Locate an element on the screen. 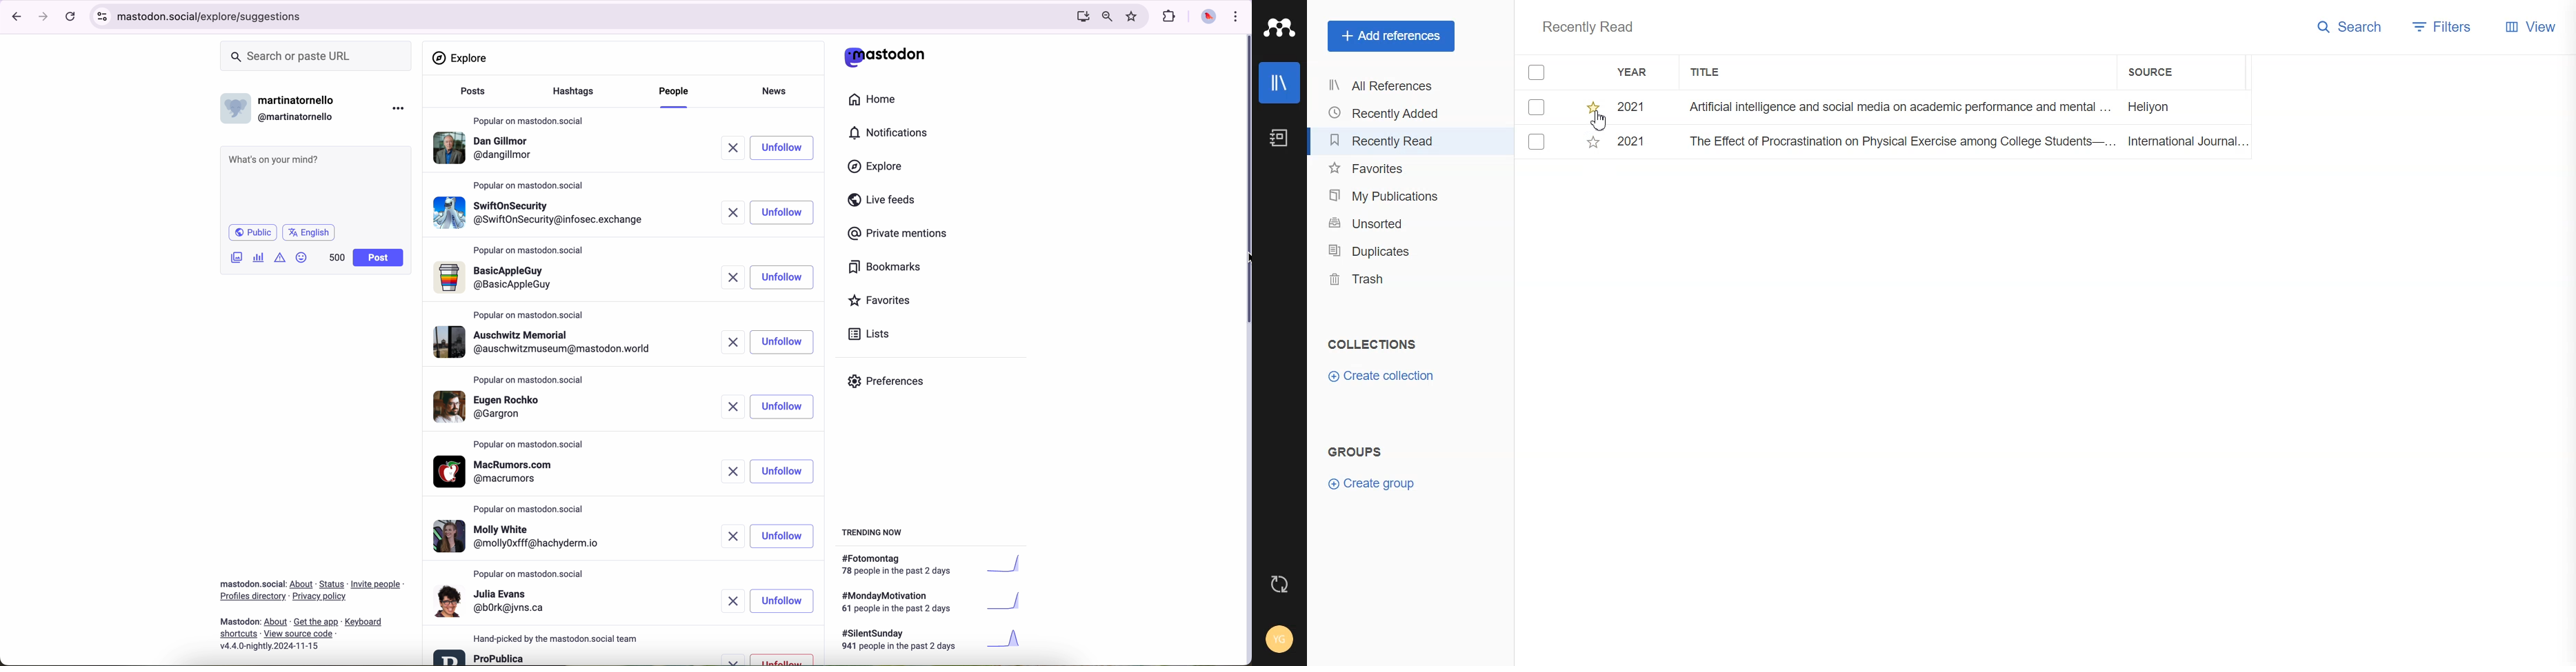 The height and width of the screenshot is (672, 2576). URL is located at coordinates (214, 15).